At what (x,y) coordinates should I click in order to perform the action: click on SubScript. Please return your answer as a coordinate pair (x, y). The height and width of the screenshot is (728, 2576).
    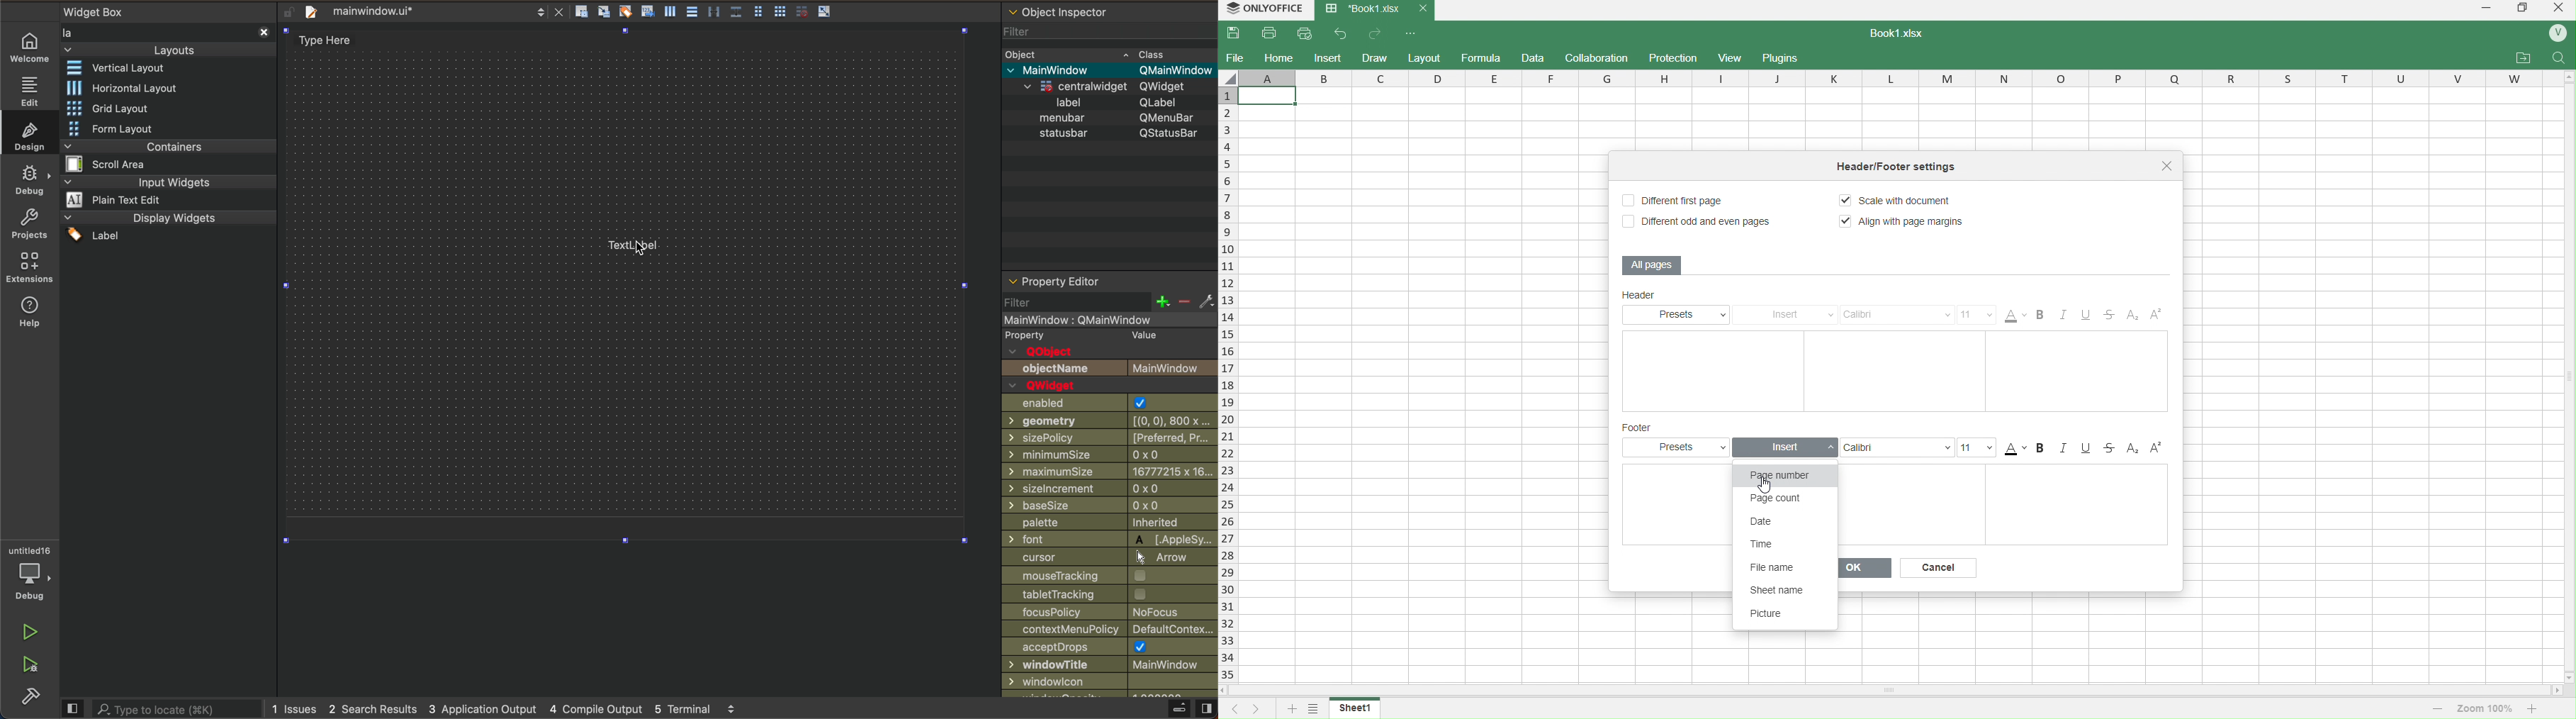
    Looking at the image, I should click on (2133, 448).